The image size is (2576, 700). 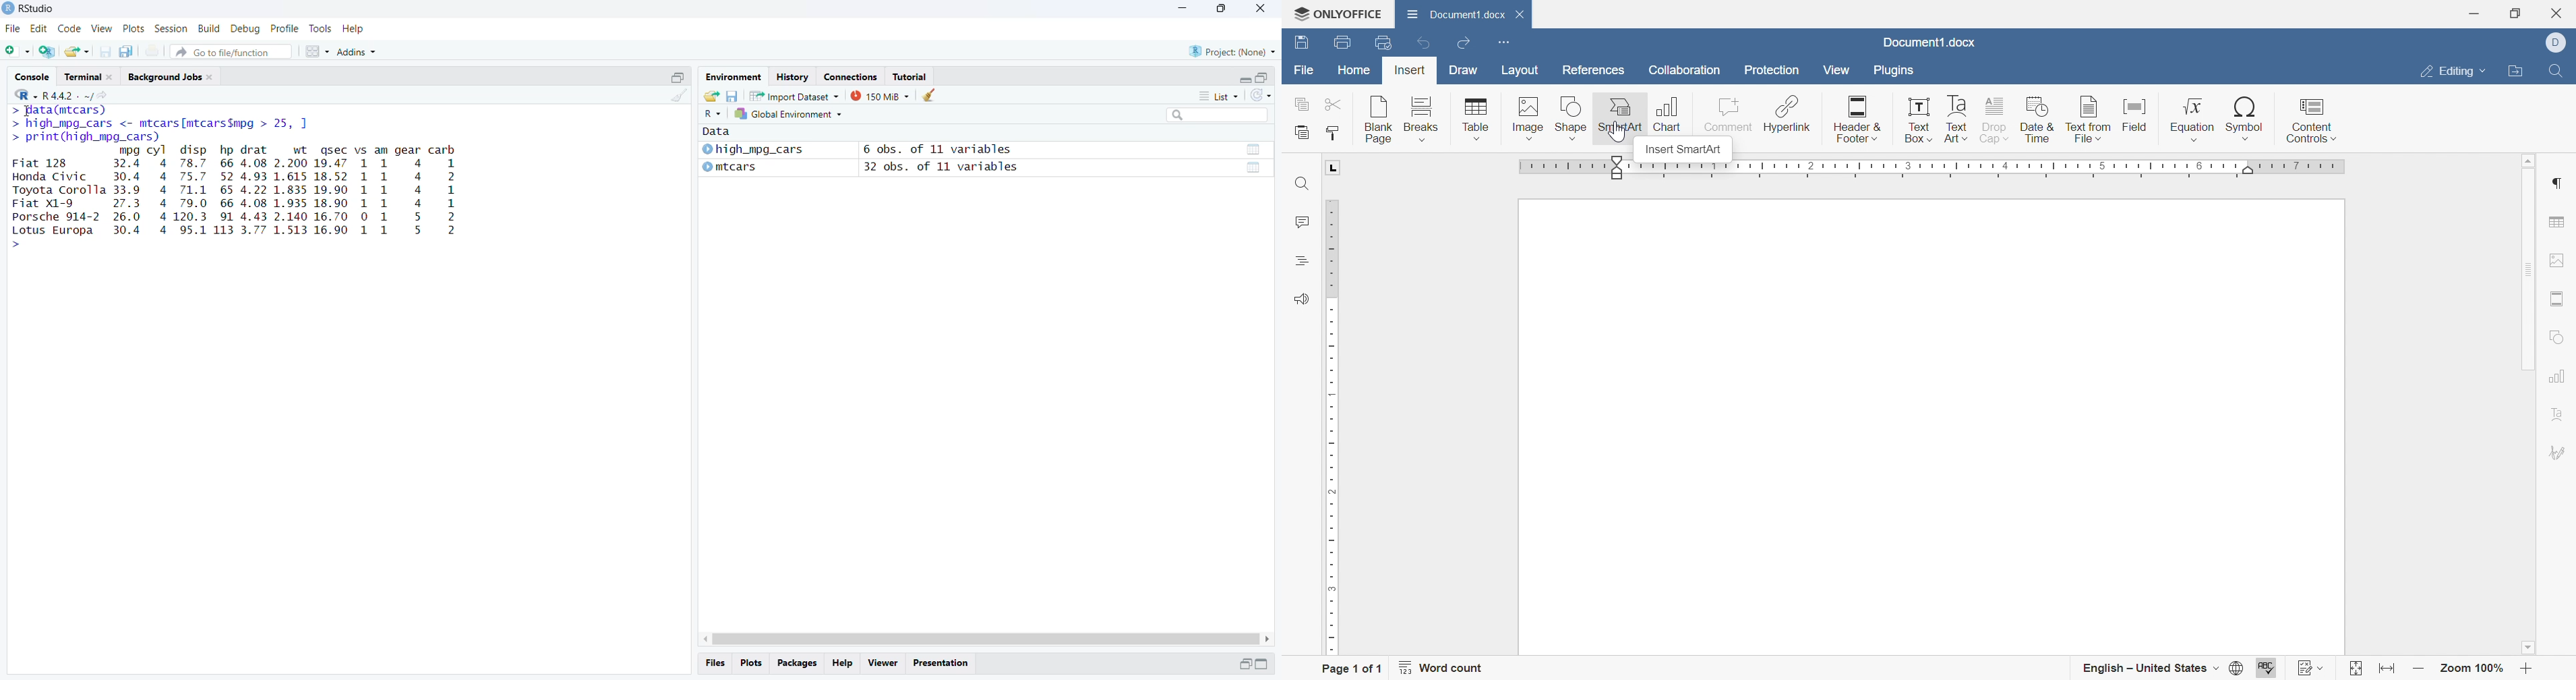 What do you see at coordinates (1671, 112) in the screenshot?
I see `Chart` at bounding box center [1671, 112].